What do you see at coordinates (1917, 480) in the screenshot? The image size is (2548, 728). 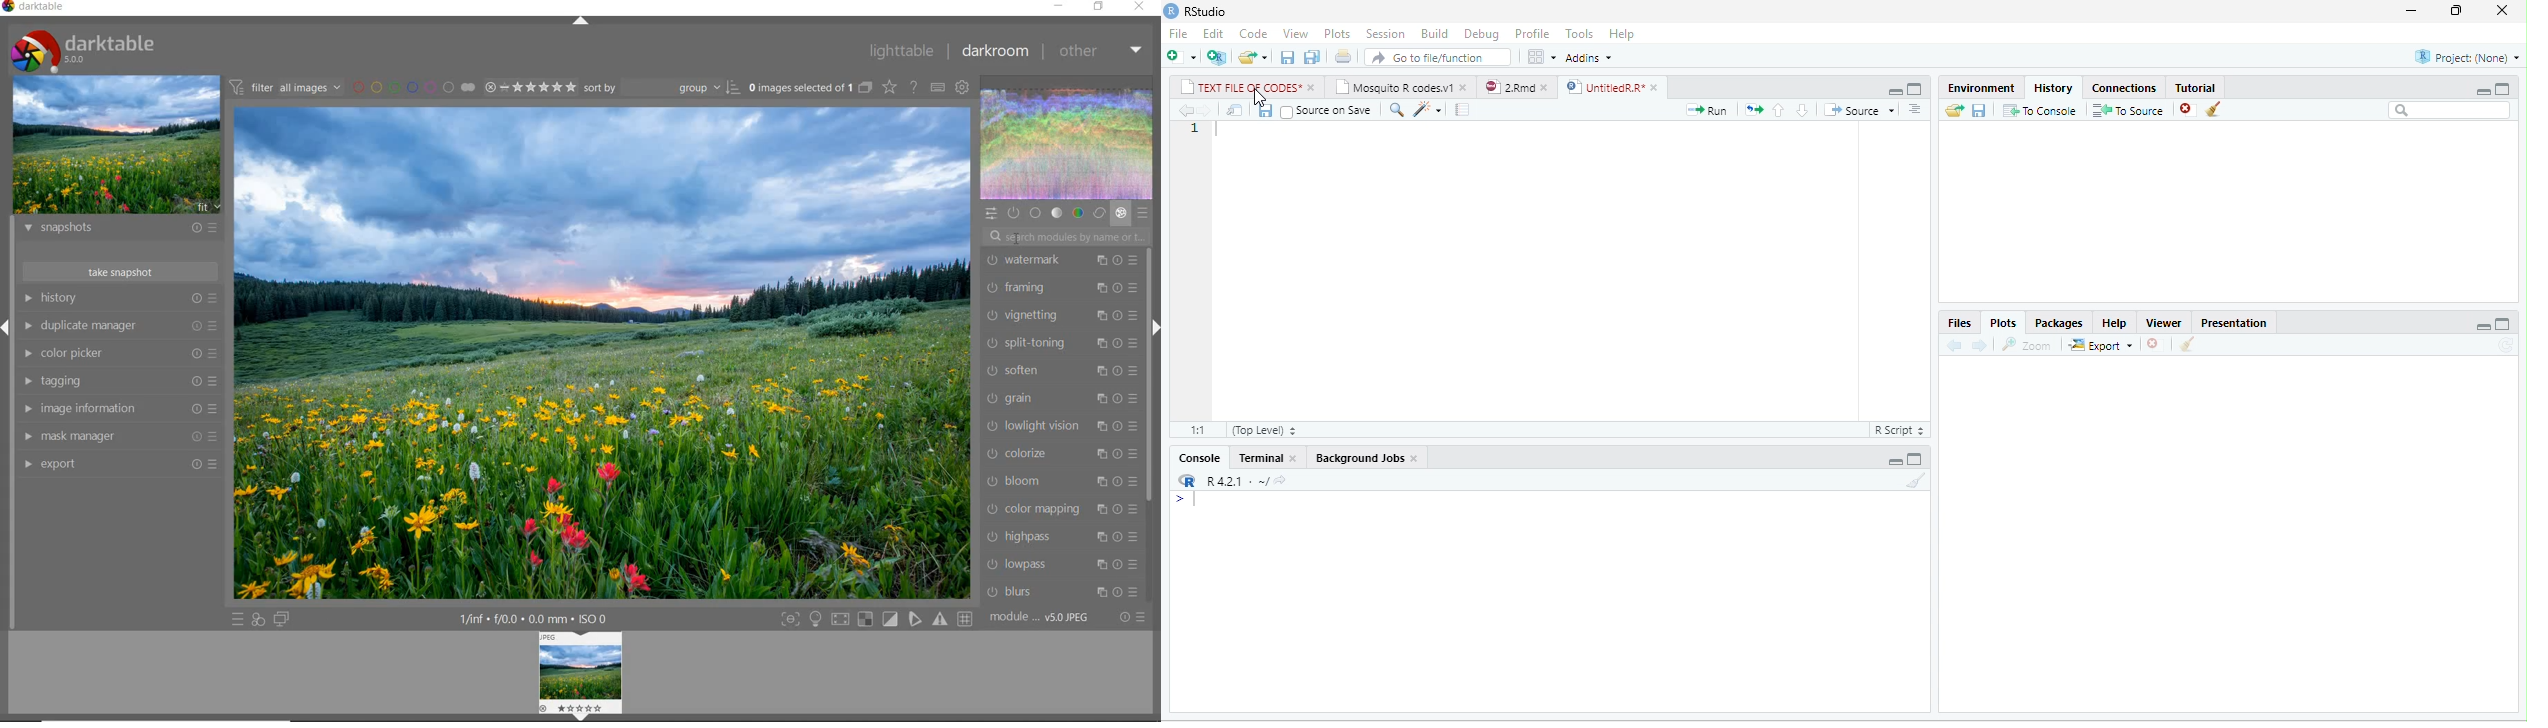 I see `clear` at bounding box center [1917, 480].